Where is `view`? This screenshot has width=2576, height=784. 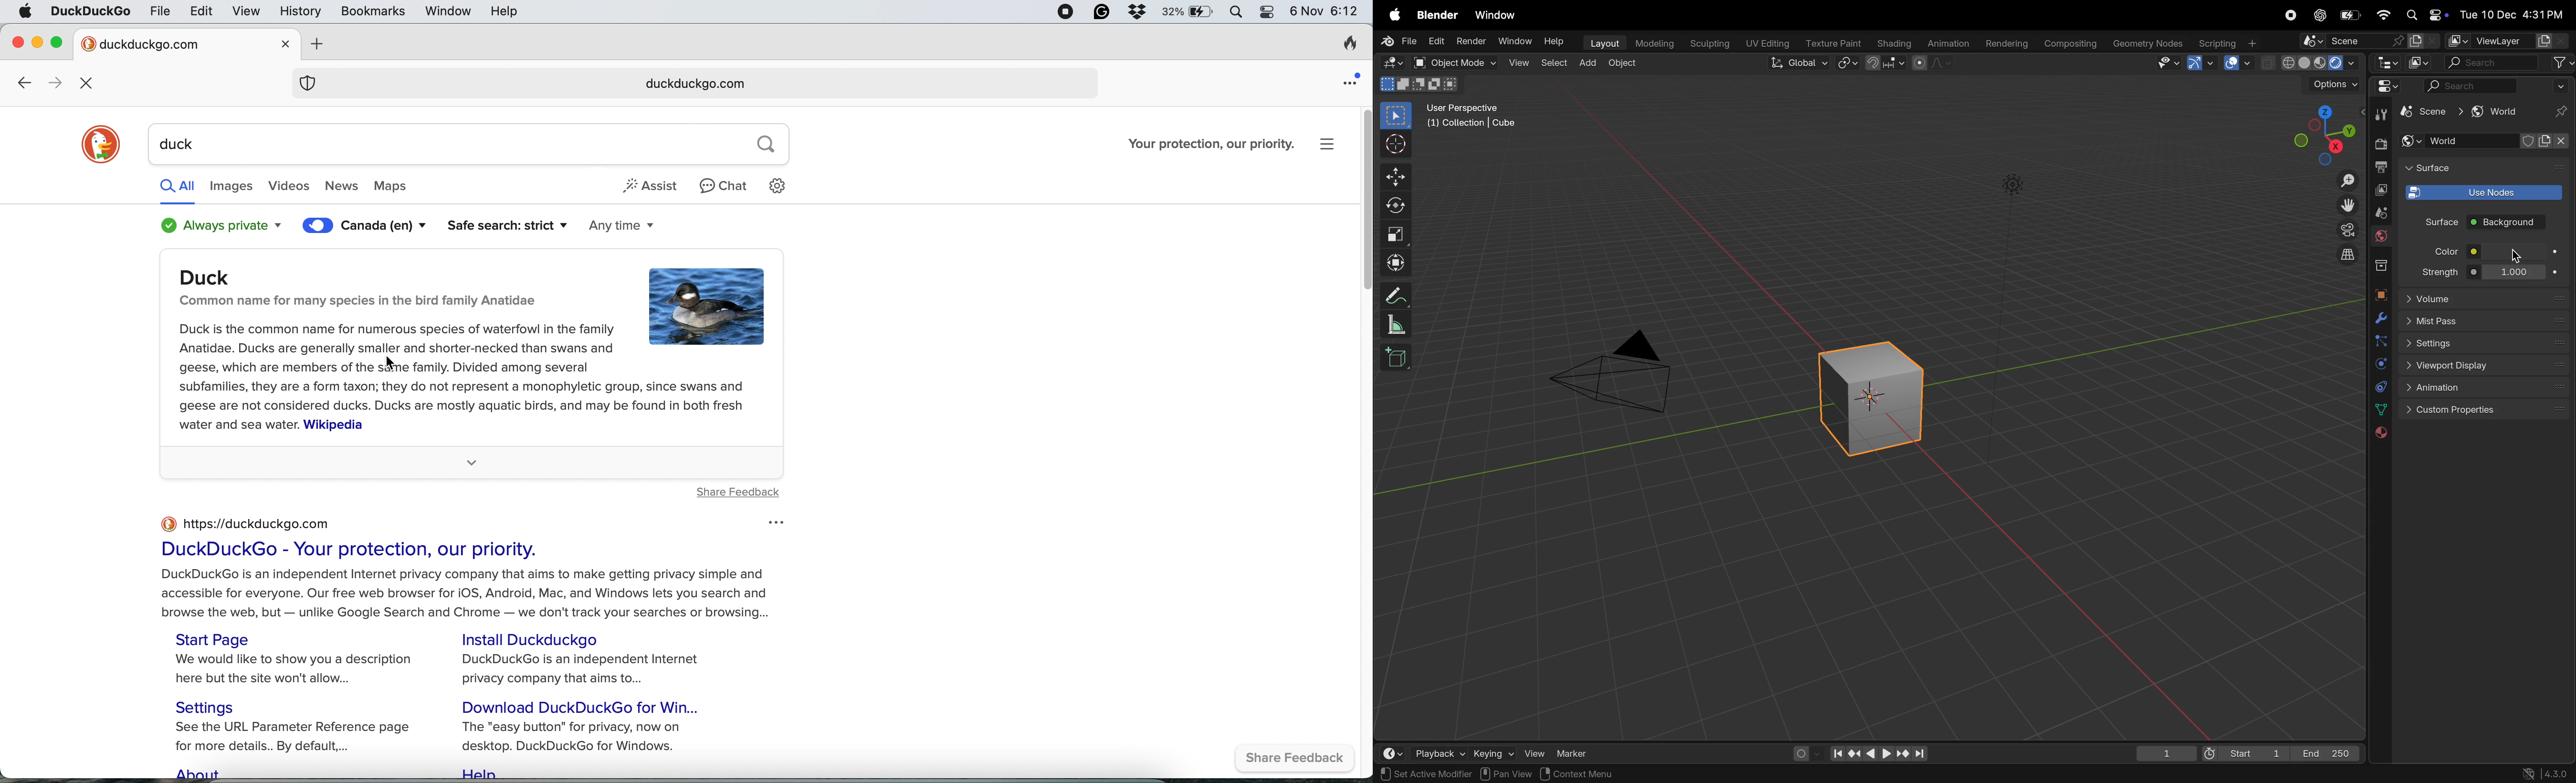
view is located at coordinates (249, 13).